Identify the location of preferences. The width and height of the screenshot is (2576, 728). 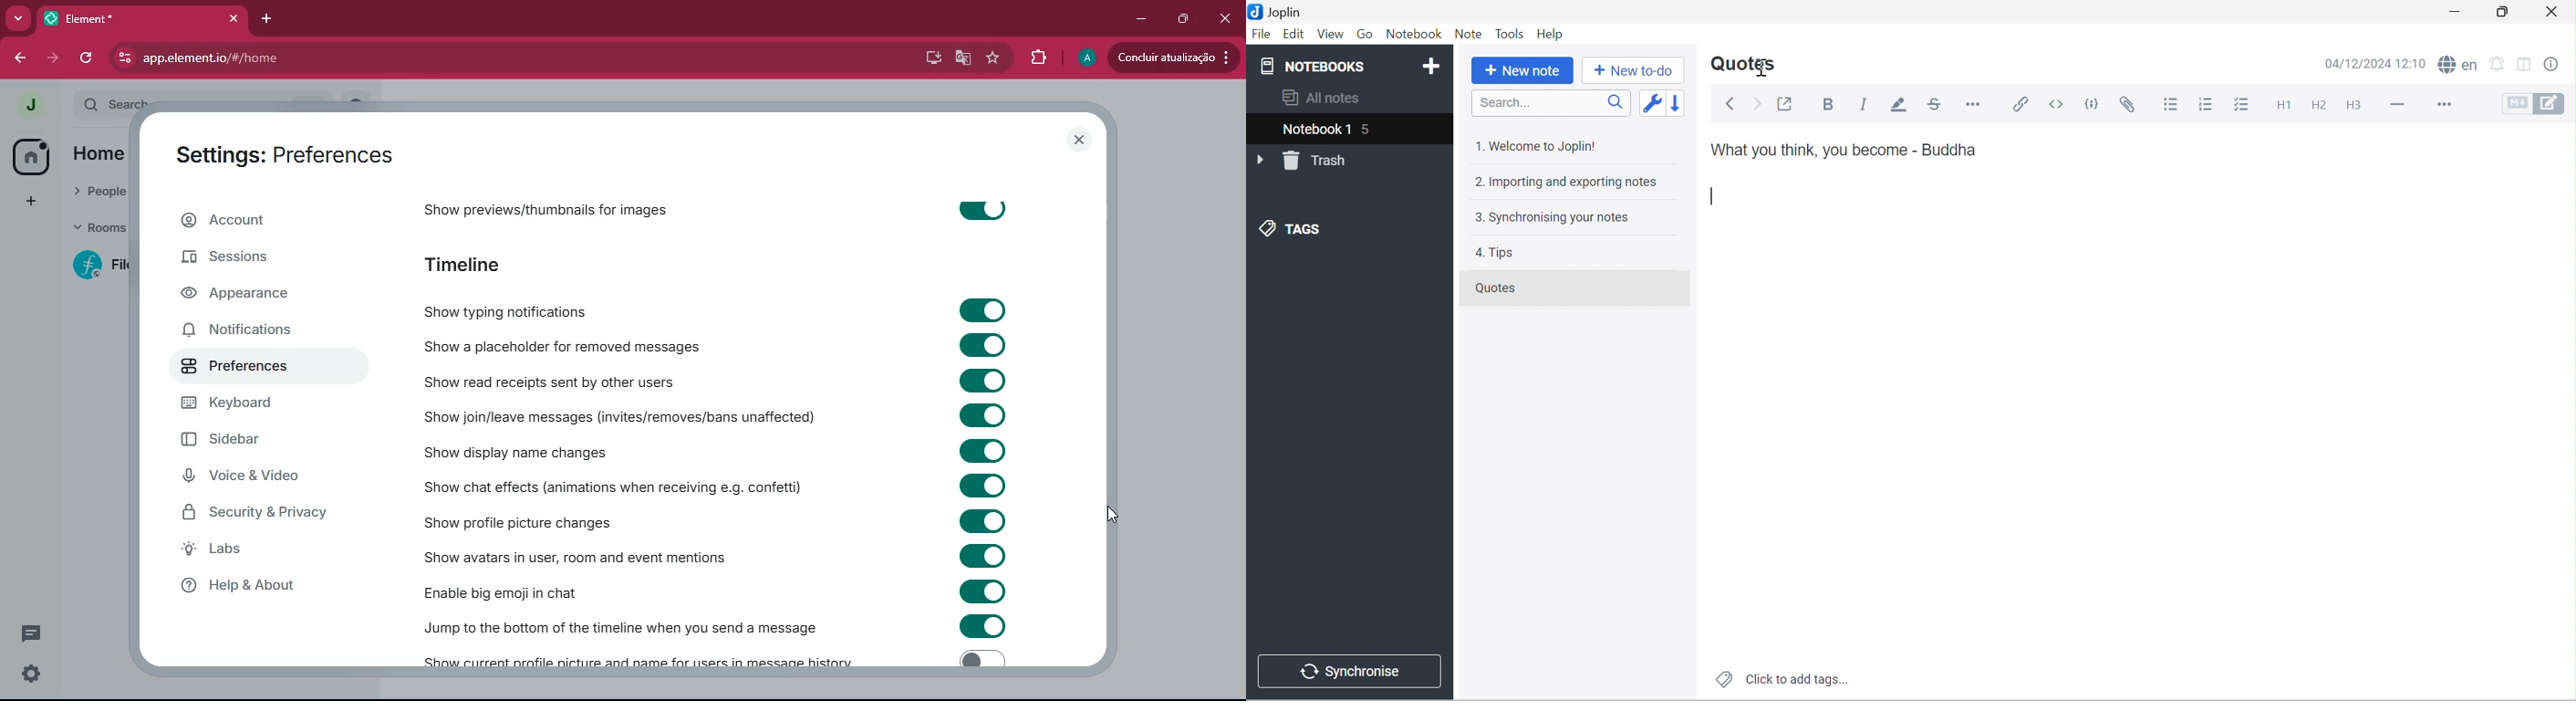
(239, 368).